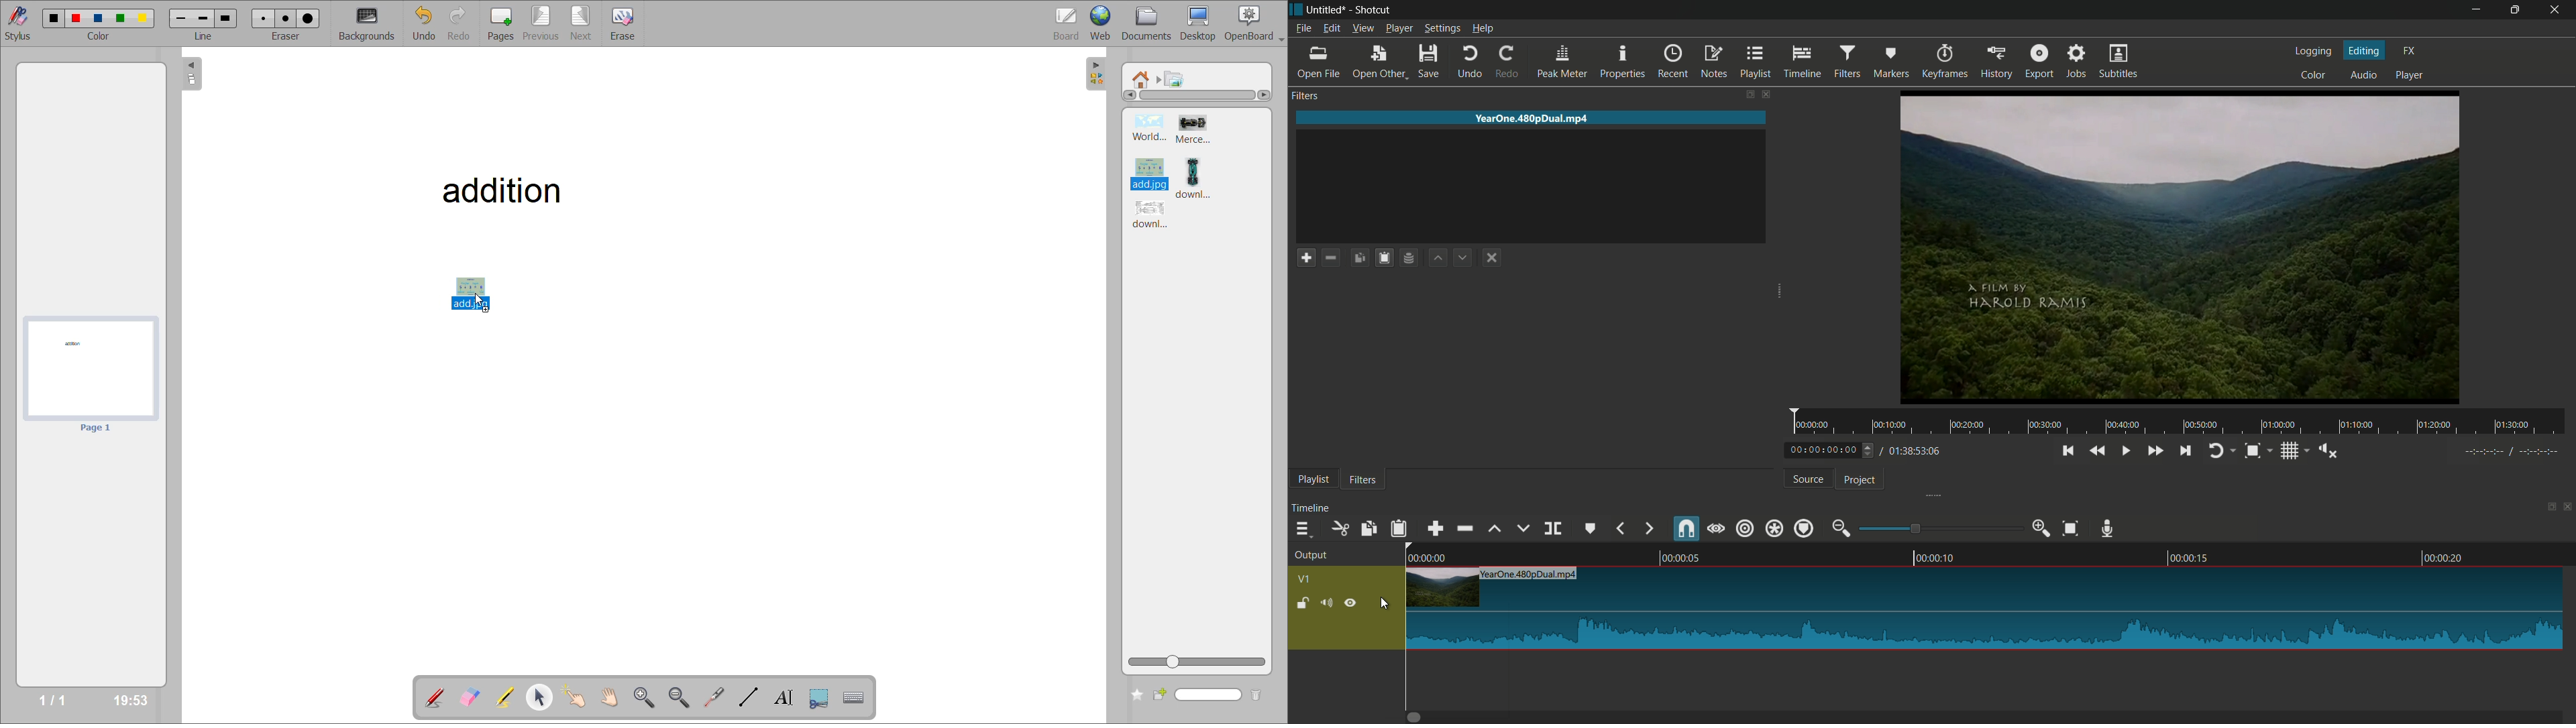 The image size is (2576, 728). Describe the element at coordinates (1377, 62) in the screenshot. I see `open other` at that location.